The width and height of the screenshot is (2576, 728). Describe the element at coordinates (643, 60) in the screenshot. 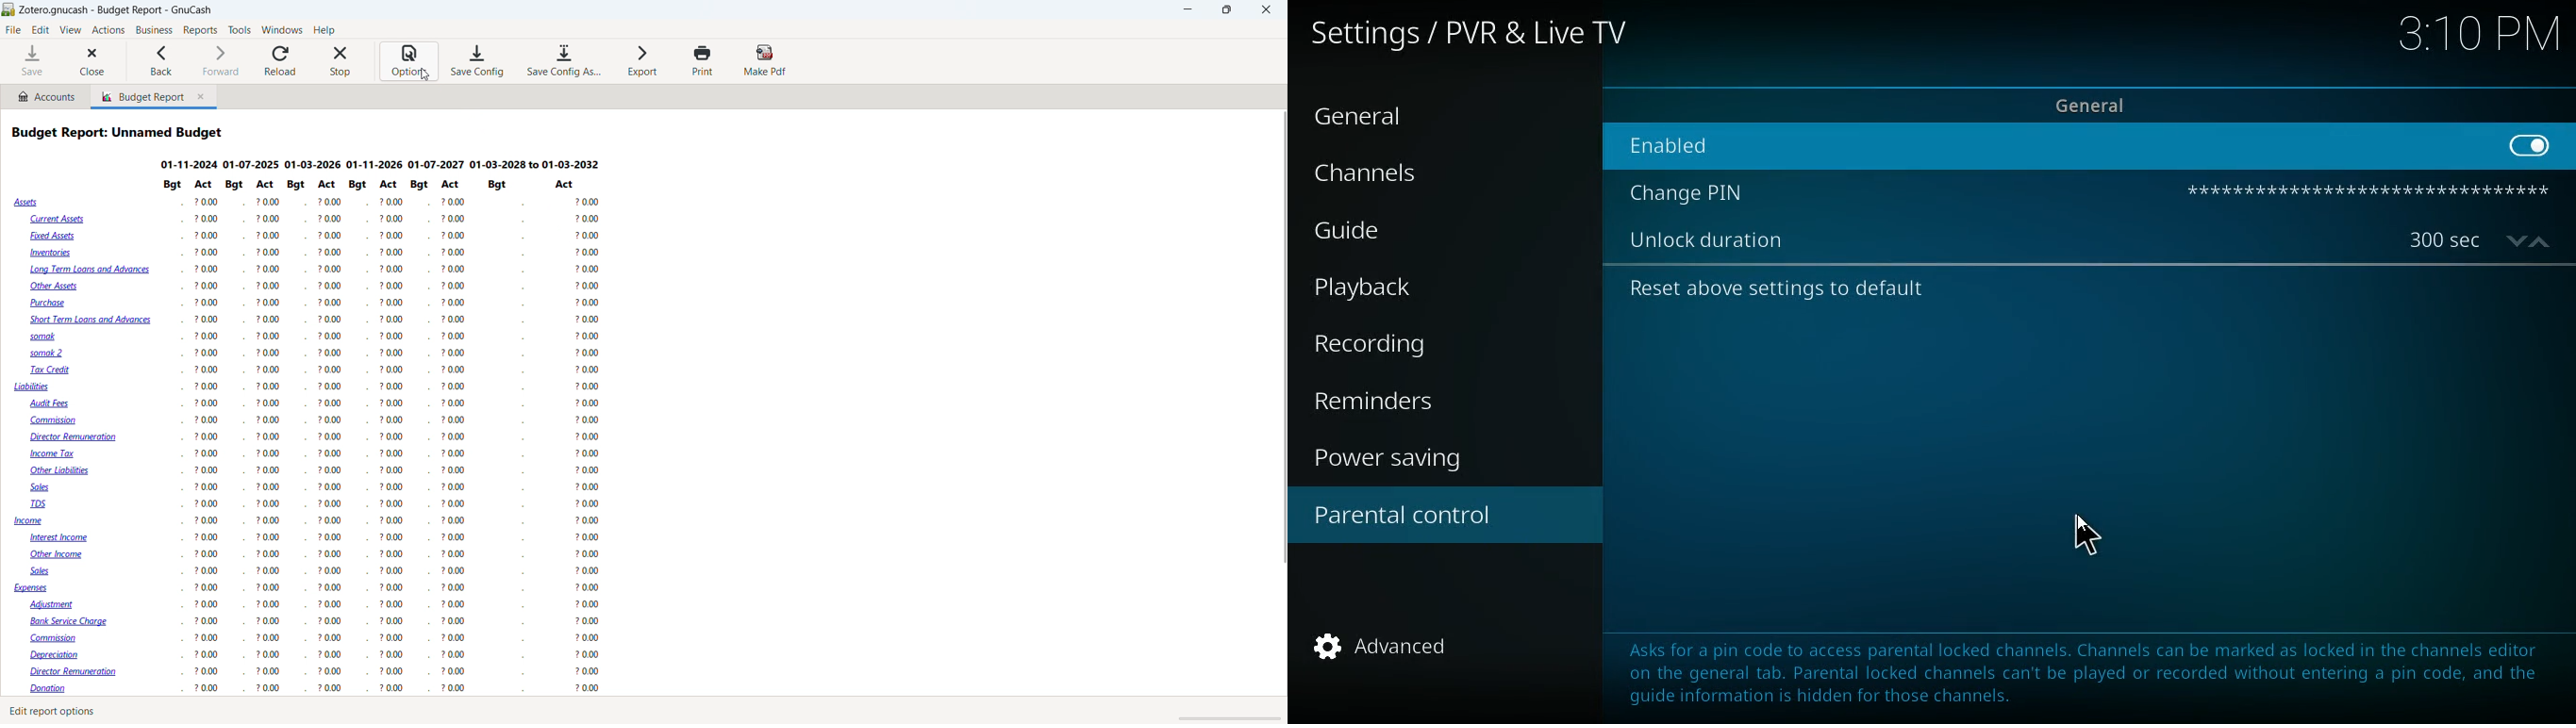

I see `export` at that location.